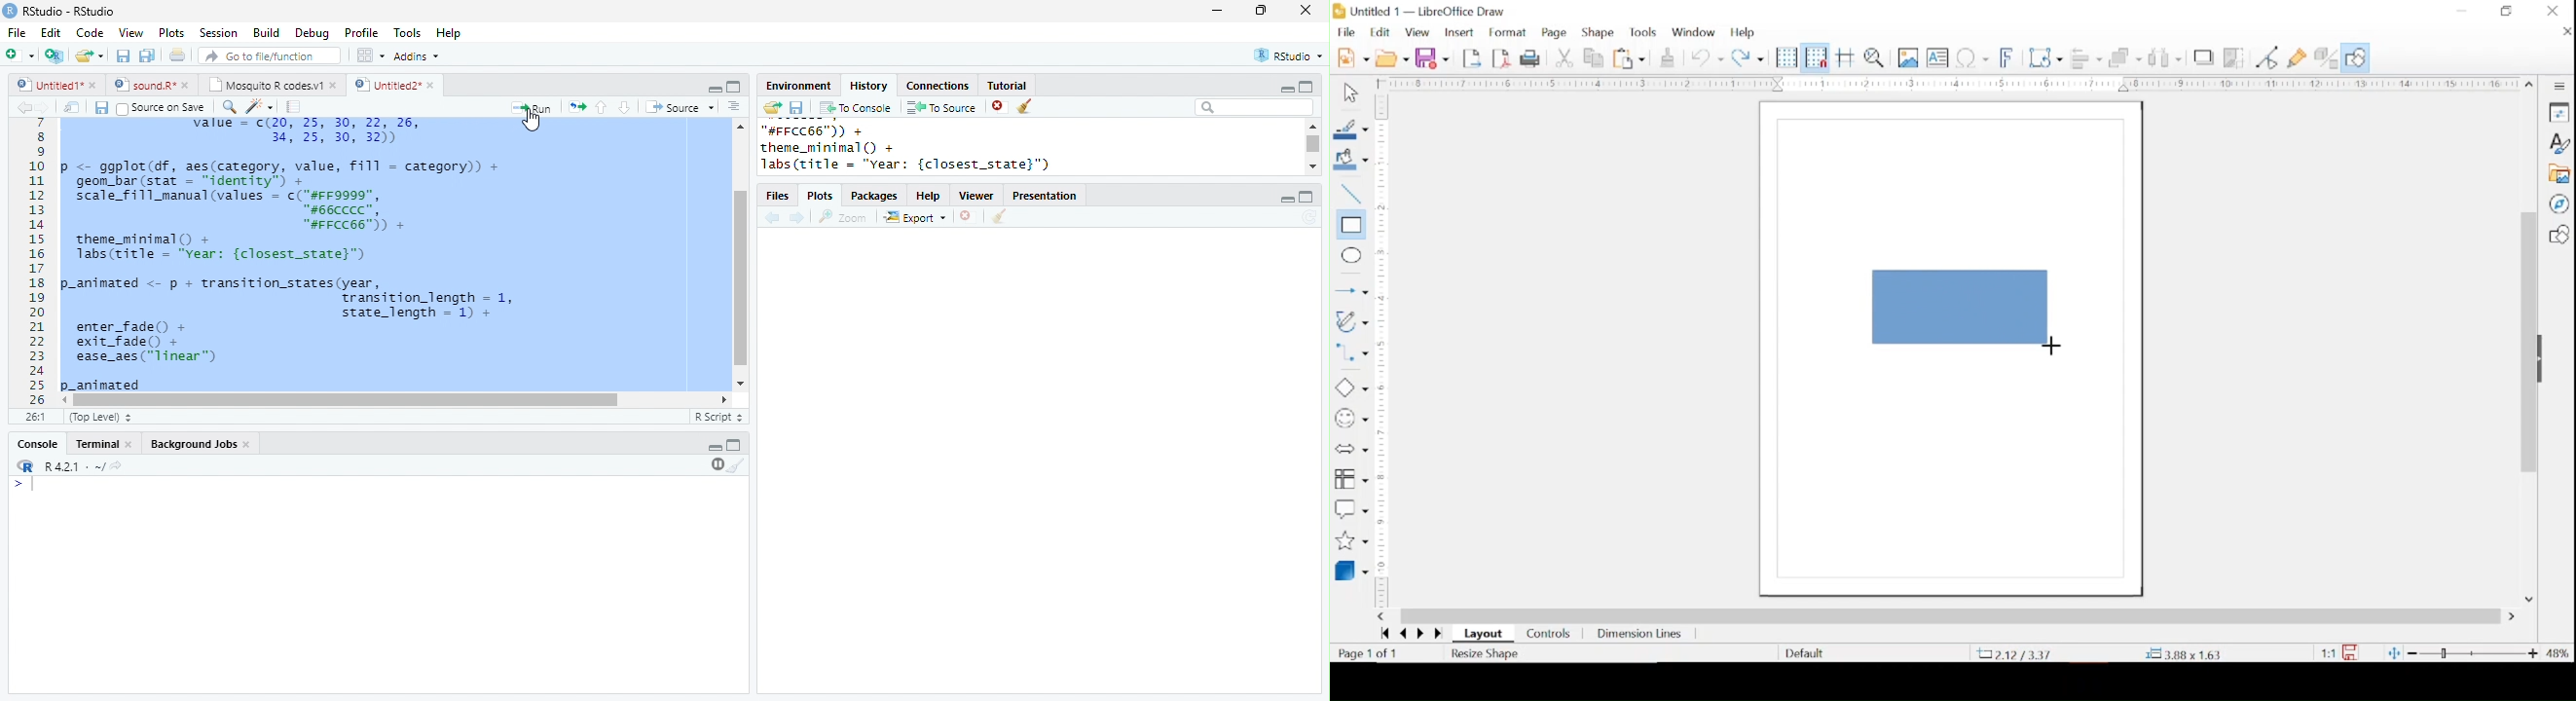 This screenshot has height=728, width=2576. I want to click on scroll bar, so click(1313, 143).